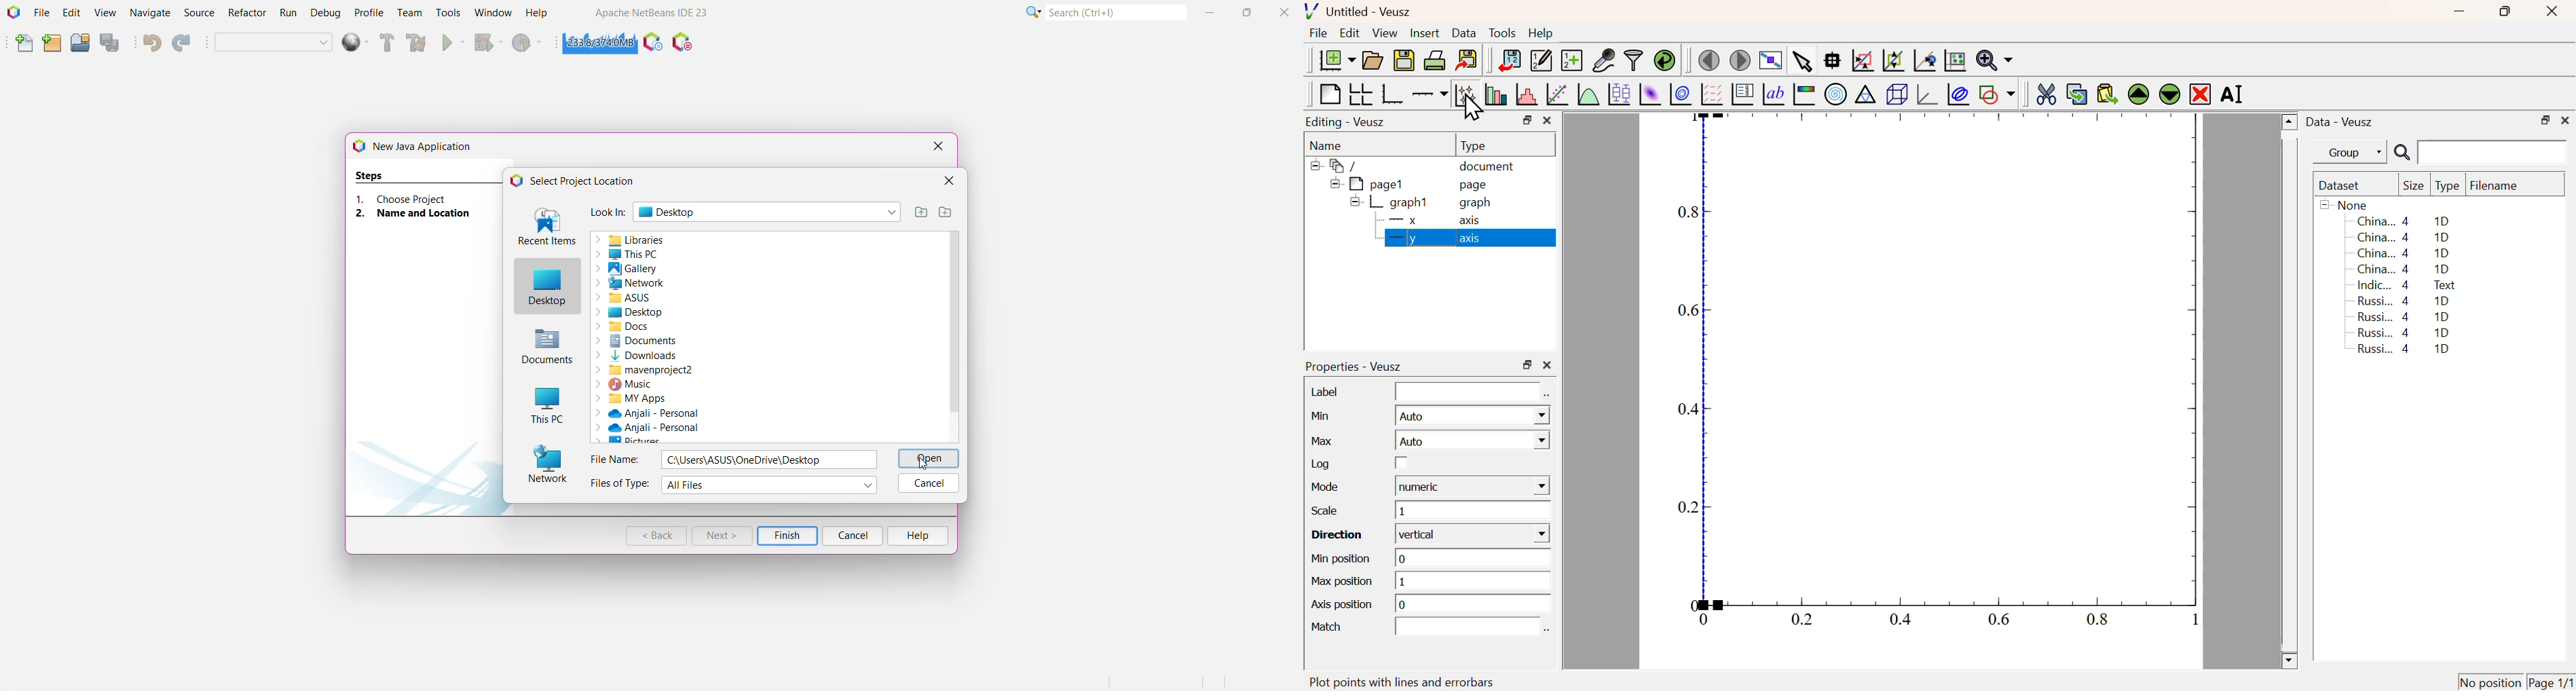  What do you see at coordinates (1897, 94) in the screenshot?
I see `3D Scene` at bounding box center [1897, 94].